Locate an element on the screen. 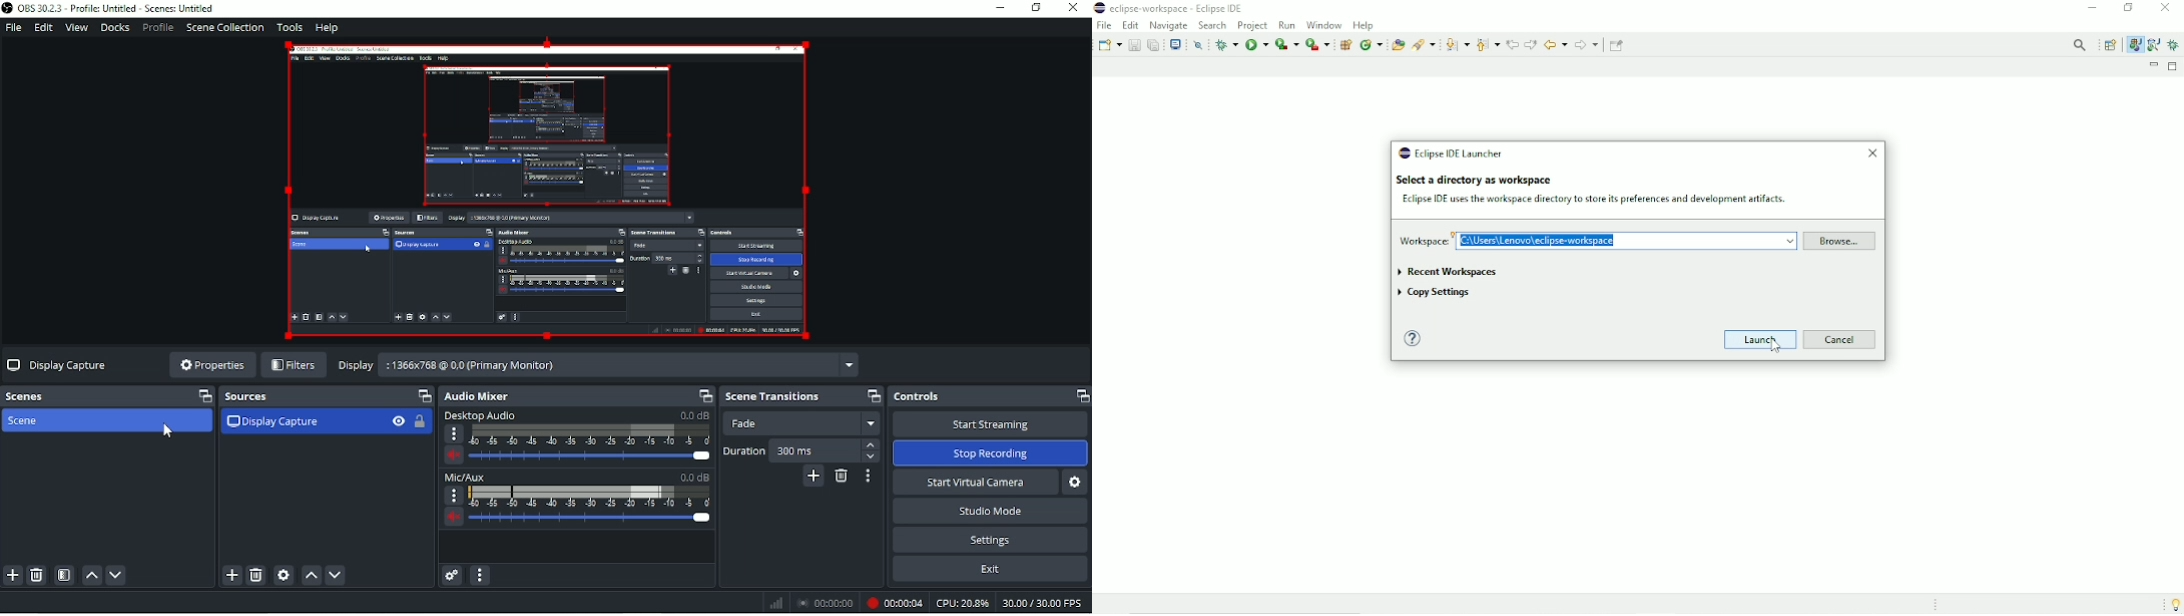 This screenshot has width=2184, height=616. Scene transition is located at coordinates (772, 397).